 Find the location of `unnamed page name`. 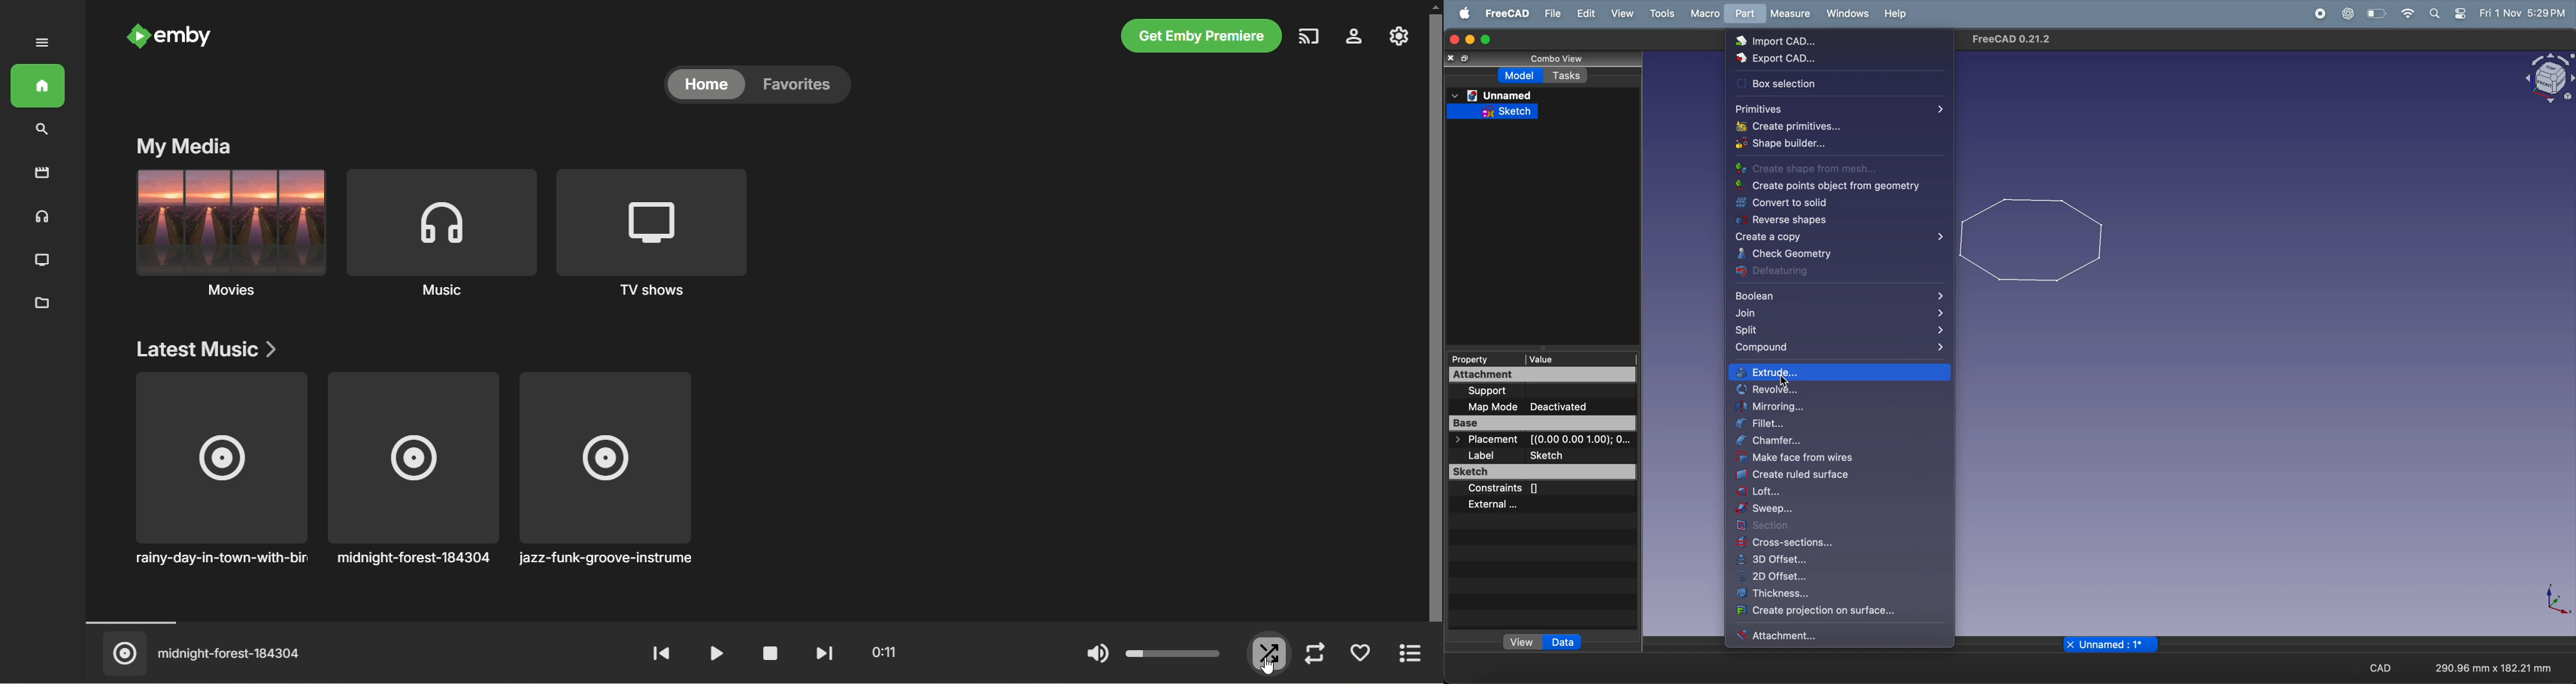

unnamed page name is located at coordinates (2112, 645).